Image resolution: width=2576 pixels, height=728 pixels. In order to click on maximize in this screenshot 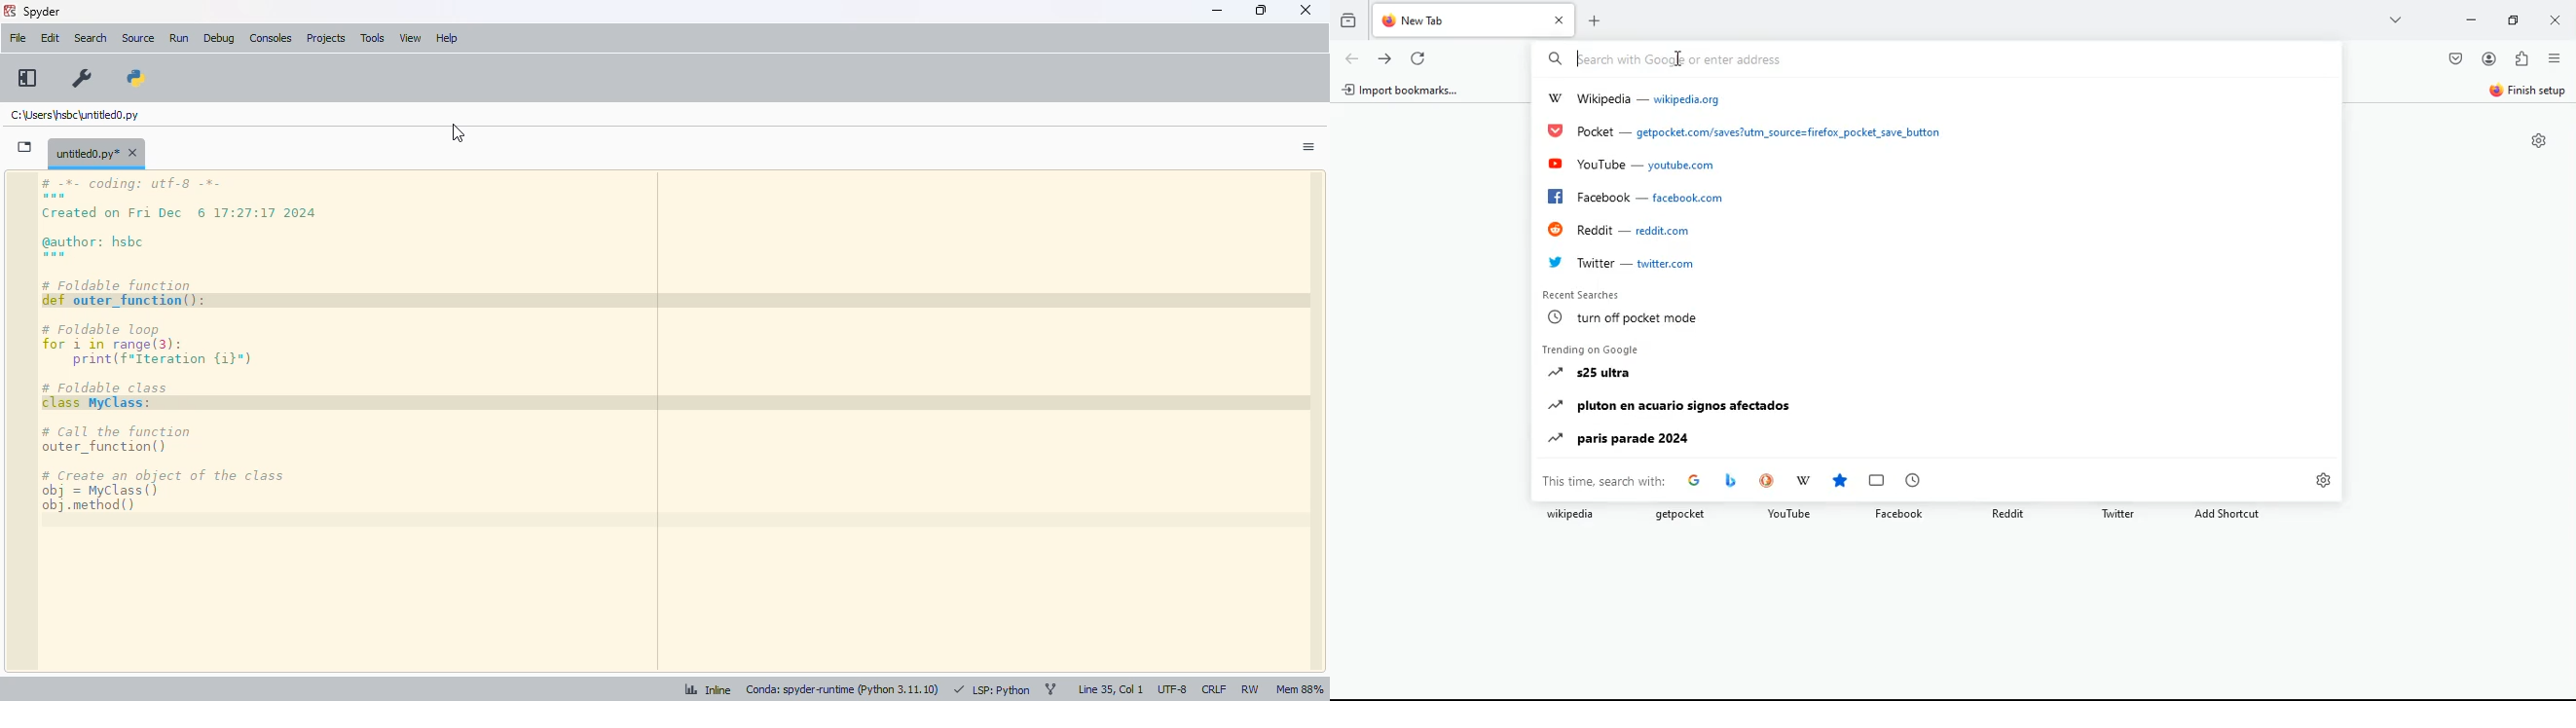, I will do `click(1262, 10)`.